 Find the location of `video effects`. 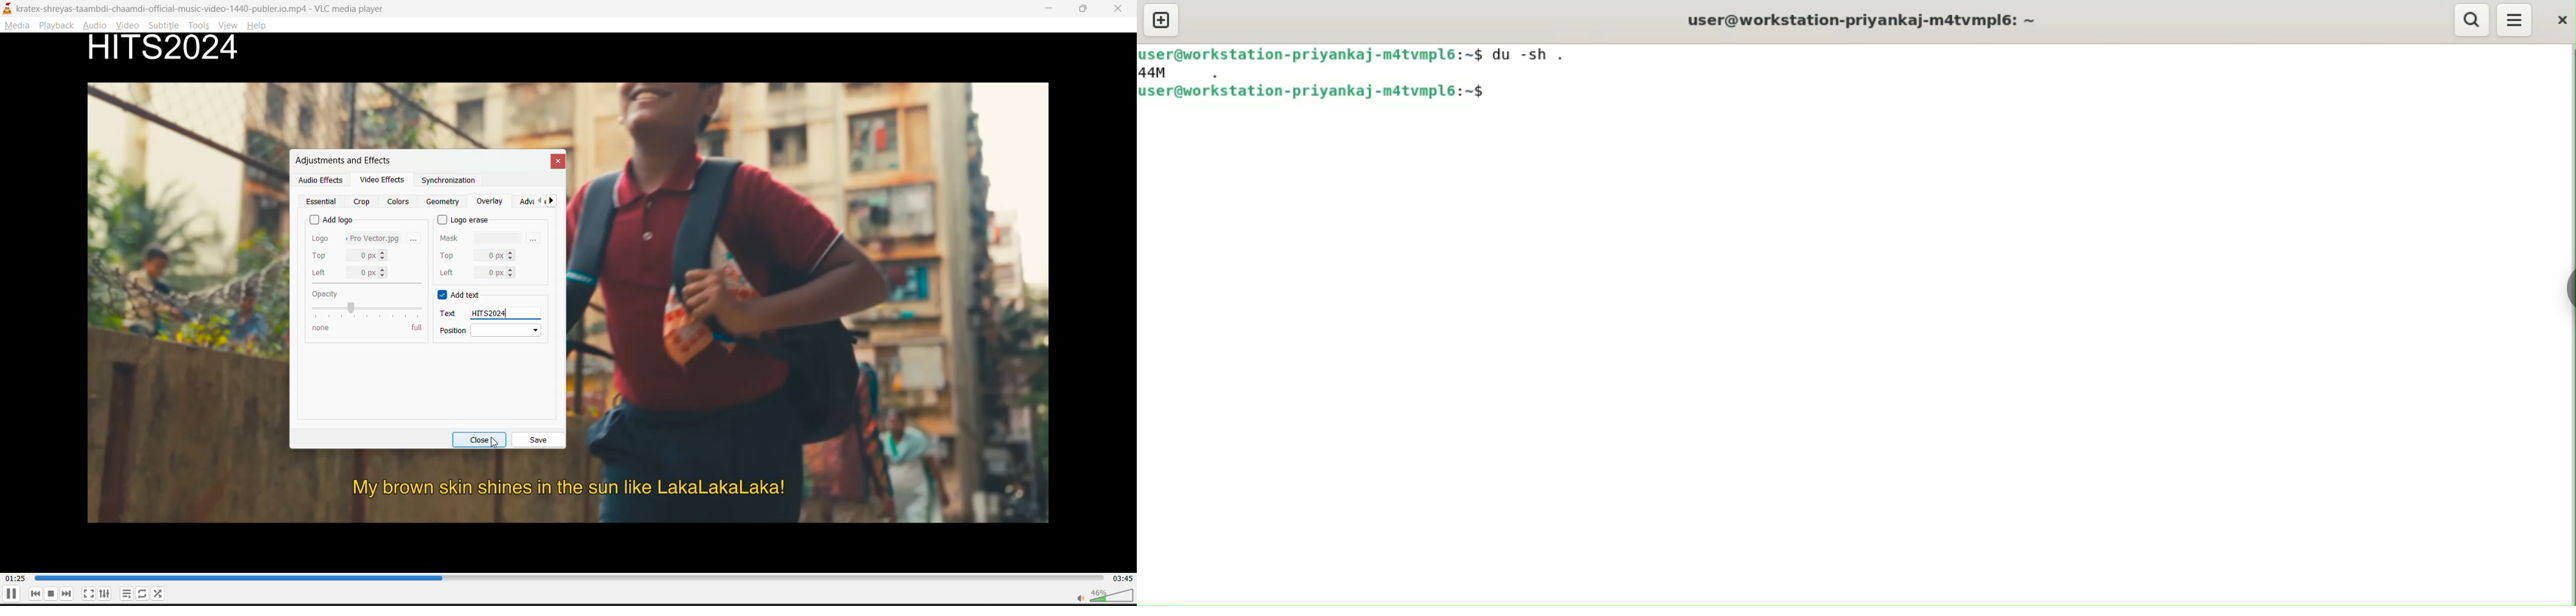

video effects is located at coordinates (382, 182).